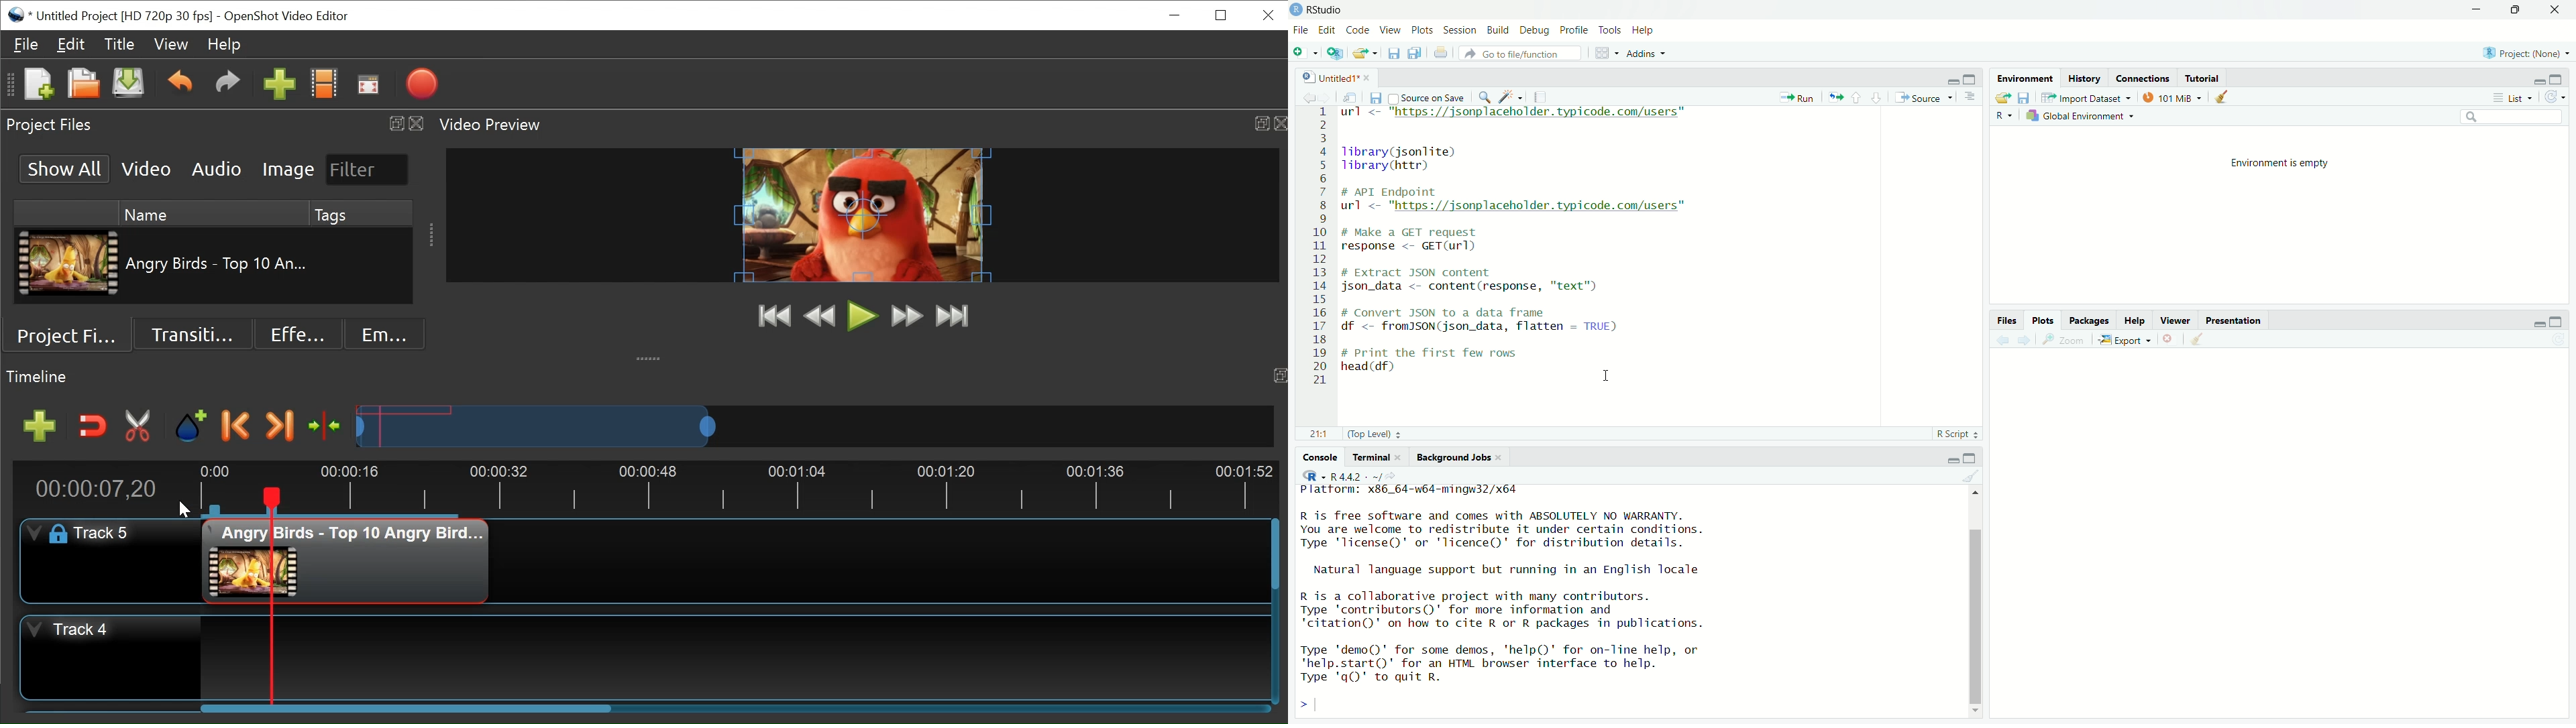 The height and width of the screenshot is (728, 2576). I want to click on Clear objects, so click(2224, 97).